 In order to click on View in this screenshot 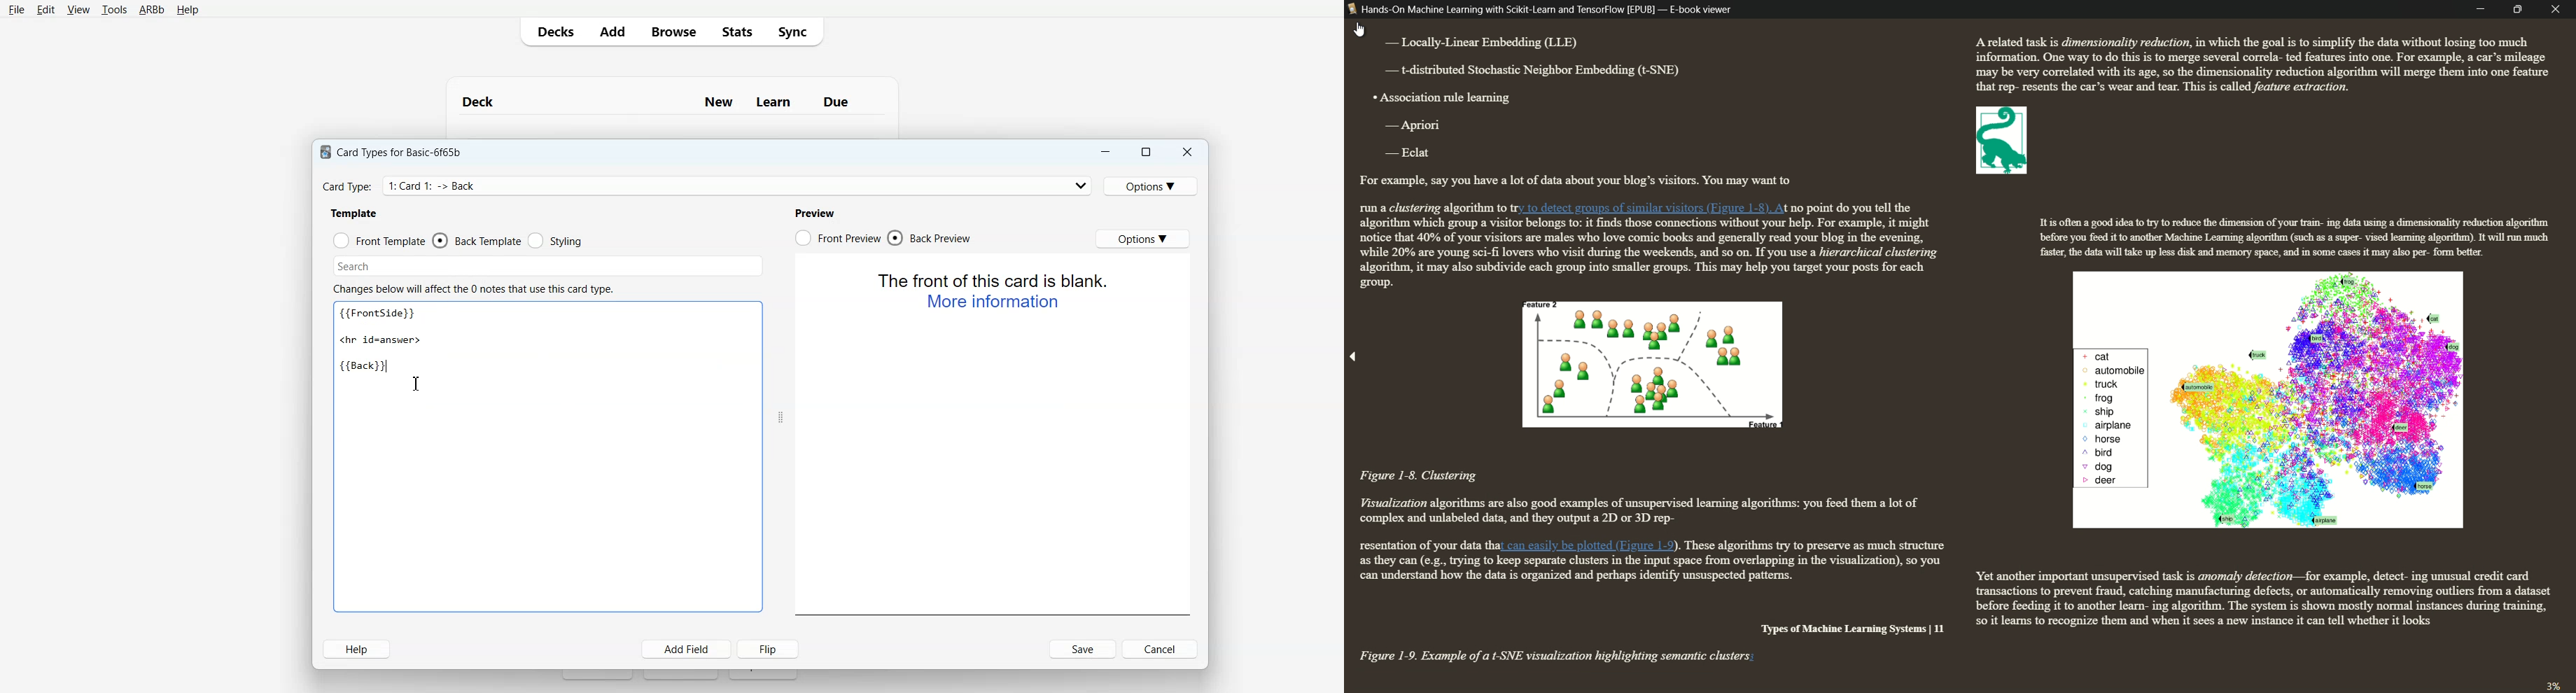, I will do `click(77, 9)`.